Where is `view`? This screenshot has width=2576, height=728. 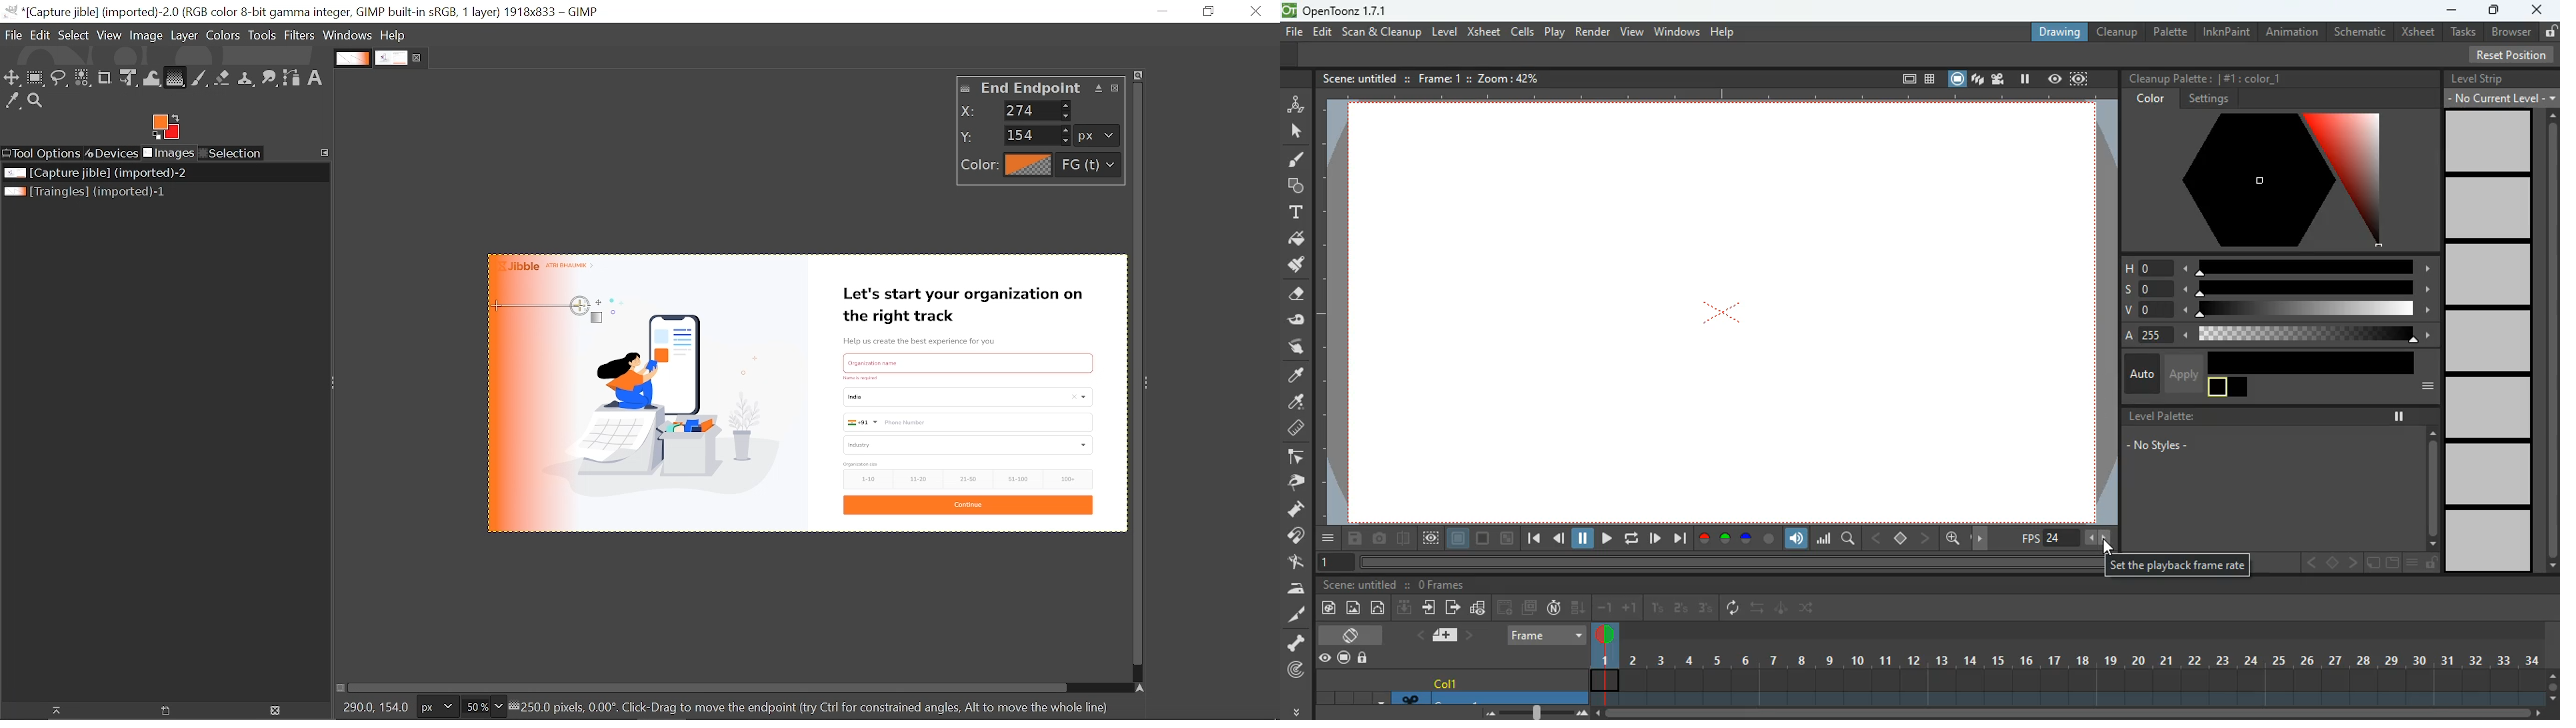
view is located at coordinates (1632, 31).